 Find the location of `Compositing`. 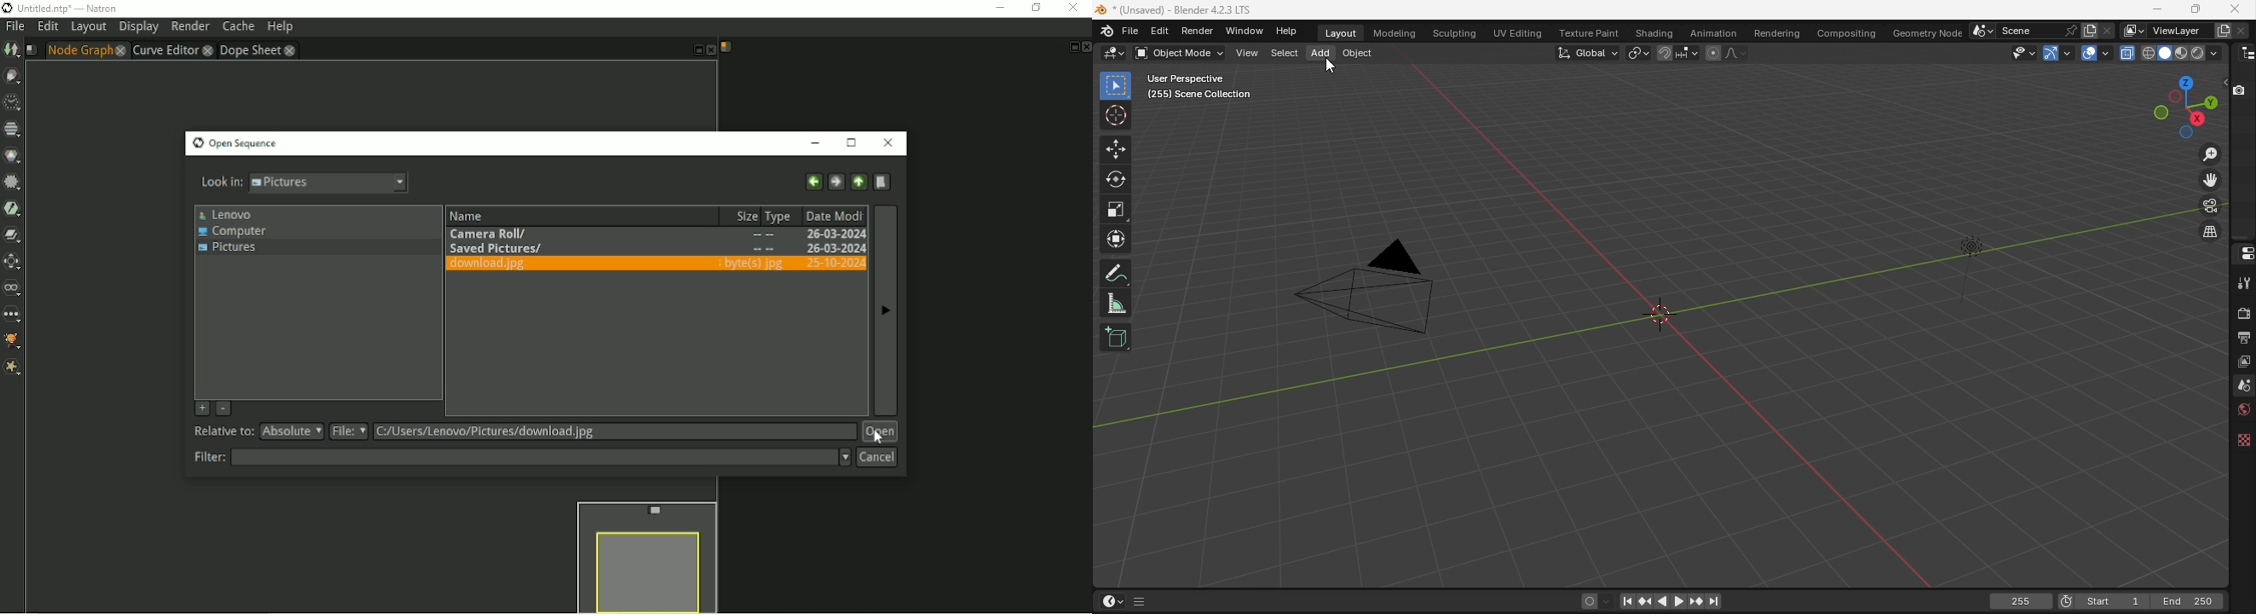

Compositing is located at coordinates (1849, 32).